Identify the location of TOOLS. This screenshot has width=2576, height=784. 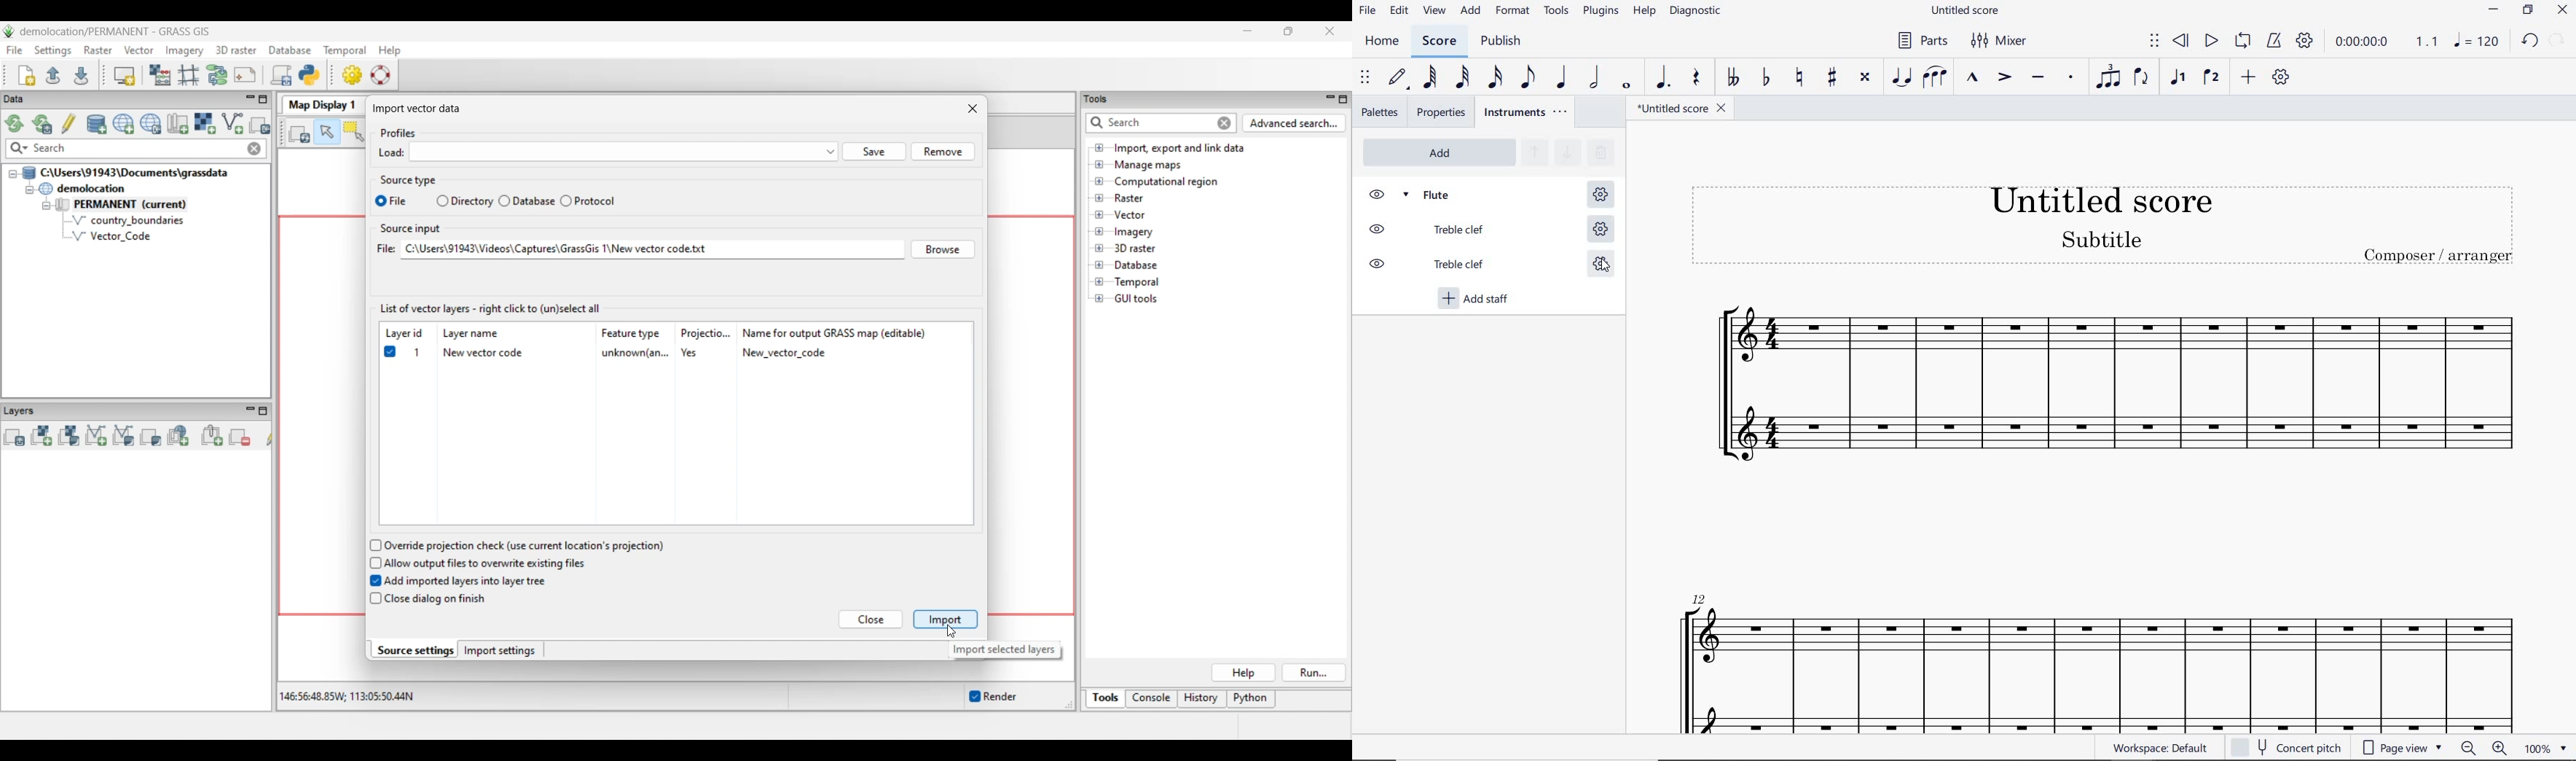
(1557, 12).